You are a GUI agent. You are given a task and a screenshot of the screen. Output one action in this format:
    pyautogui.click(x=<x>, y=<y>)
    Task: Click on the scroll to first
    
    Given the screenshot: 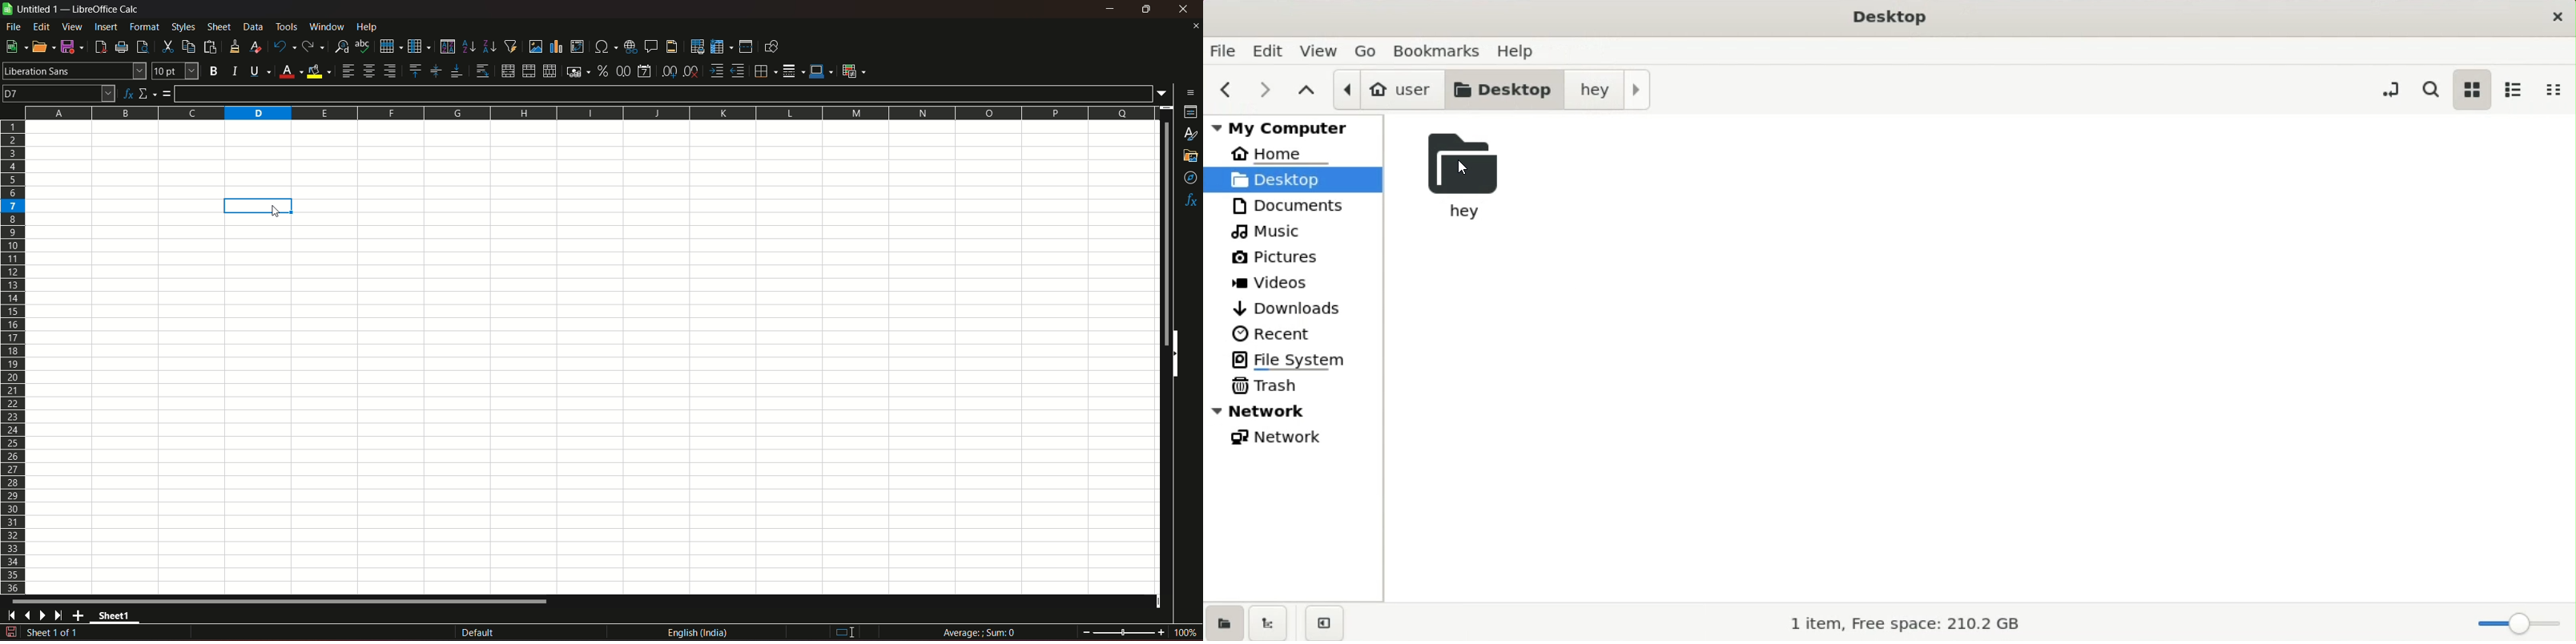 What is the action you would take?
    pyautogui.click(x=8, y=617)
    